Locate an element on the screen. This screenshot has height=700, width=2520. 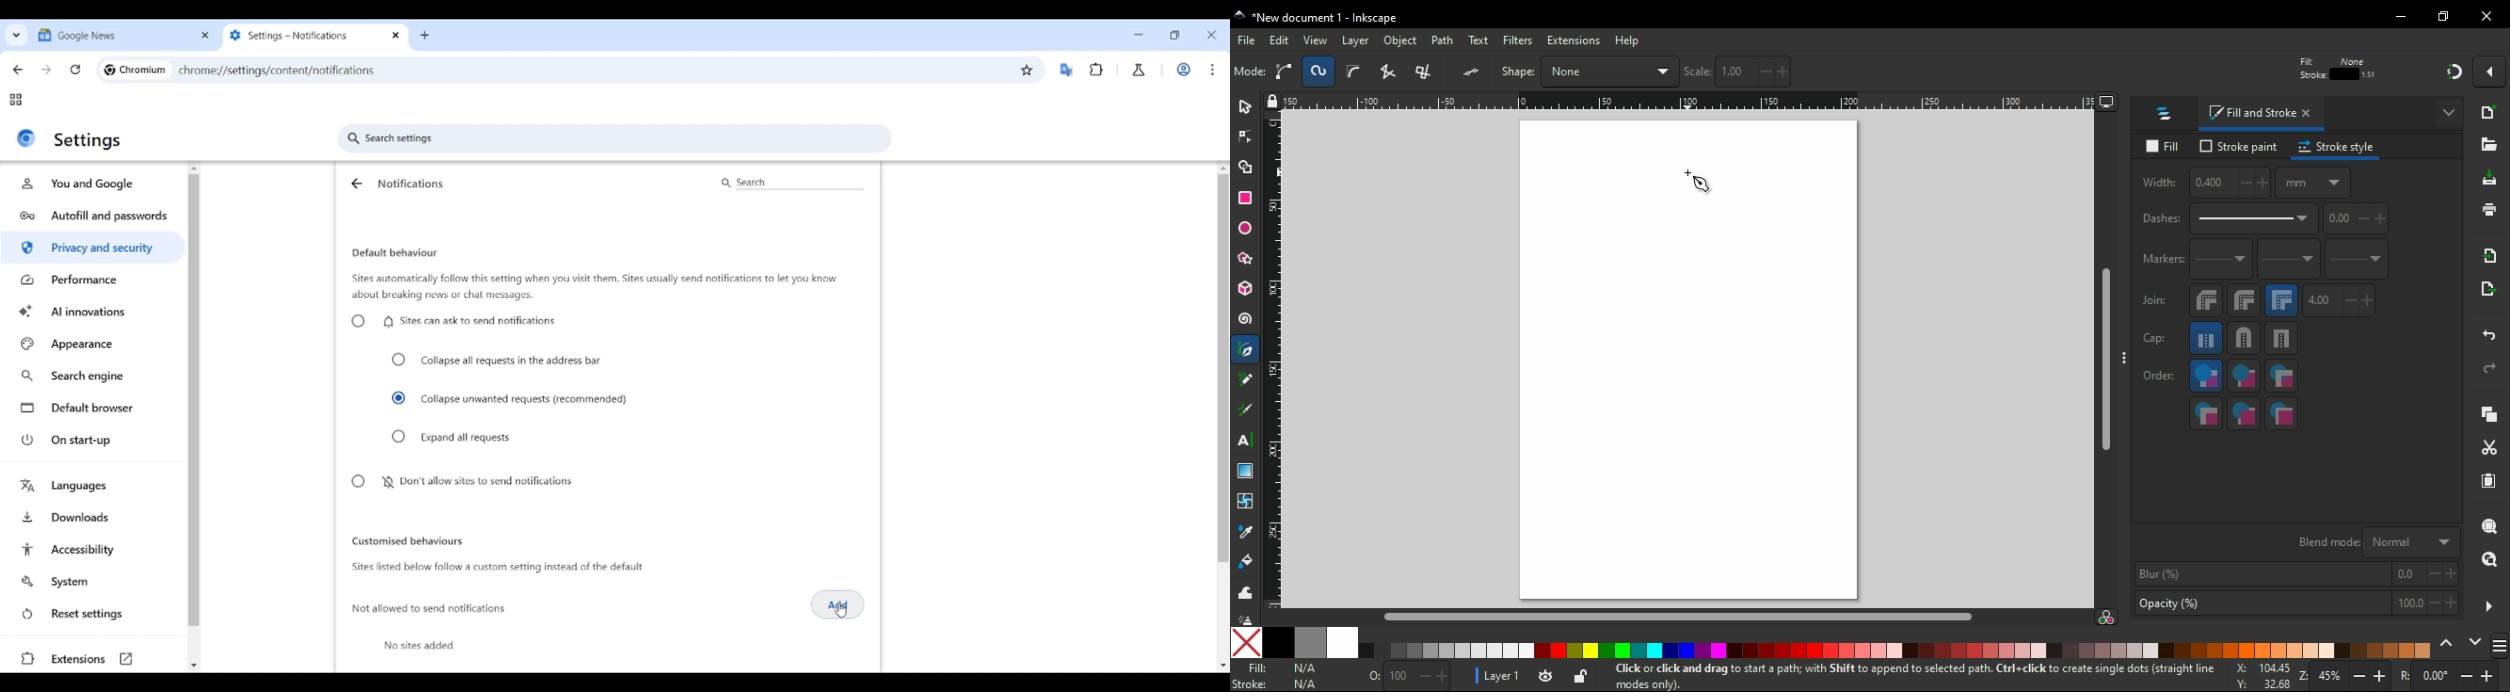
file is located at coordinates (1248, 40).